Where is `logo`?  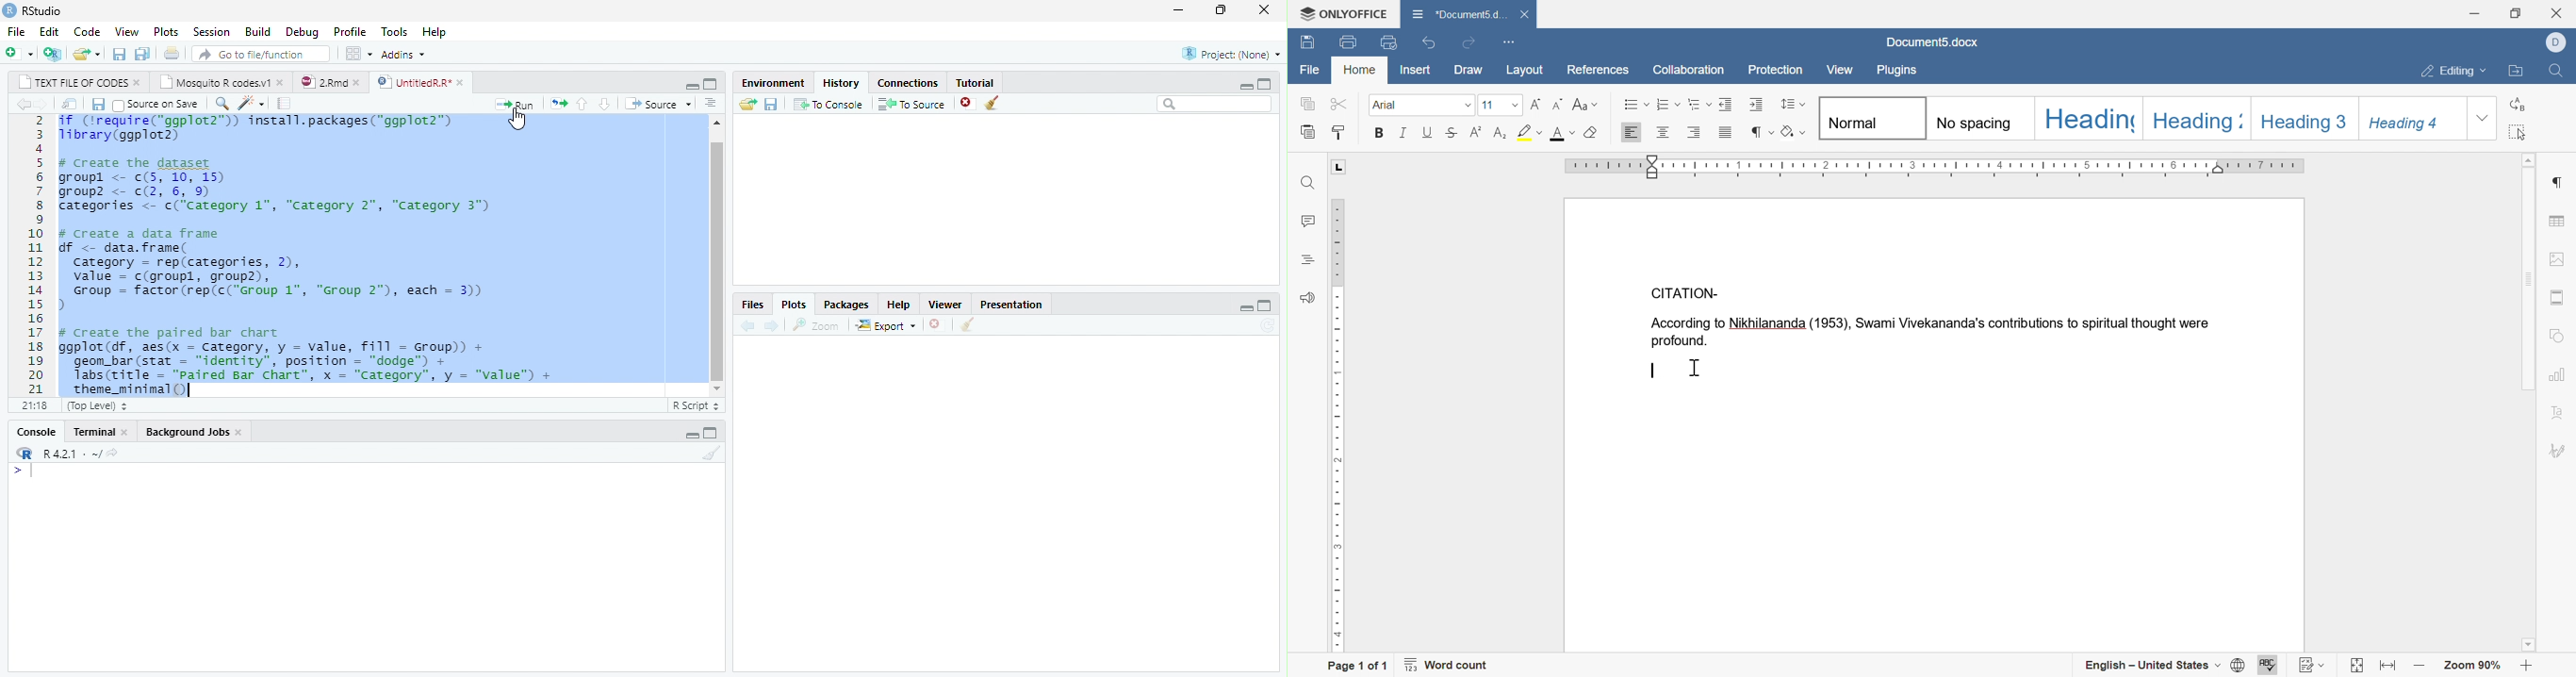
logo is located at coordinates (10, 11).